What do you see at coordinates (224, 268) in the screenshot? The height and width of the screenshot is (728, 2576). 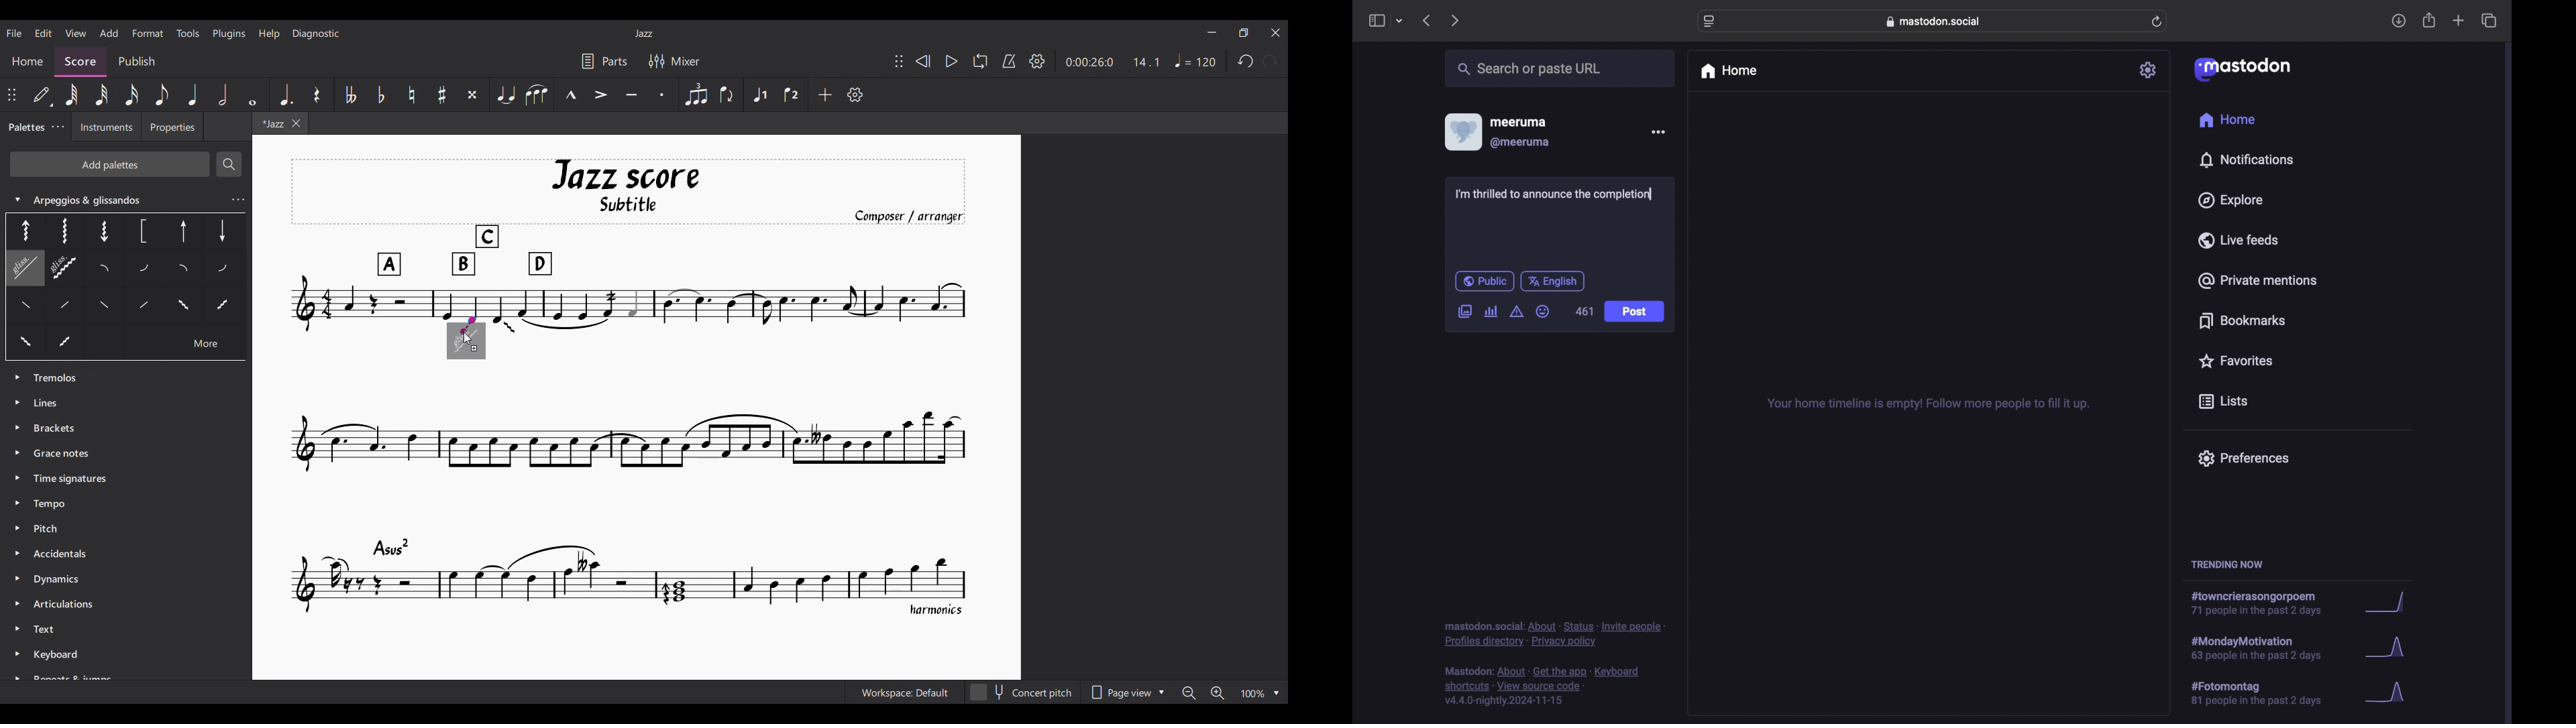 I see `Palate 13` at bounding box center [224, 268].